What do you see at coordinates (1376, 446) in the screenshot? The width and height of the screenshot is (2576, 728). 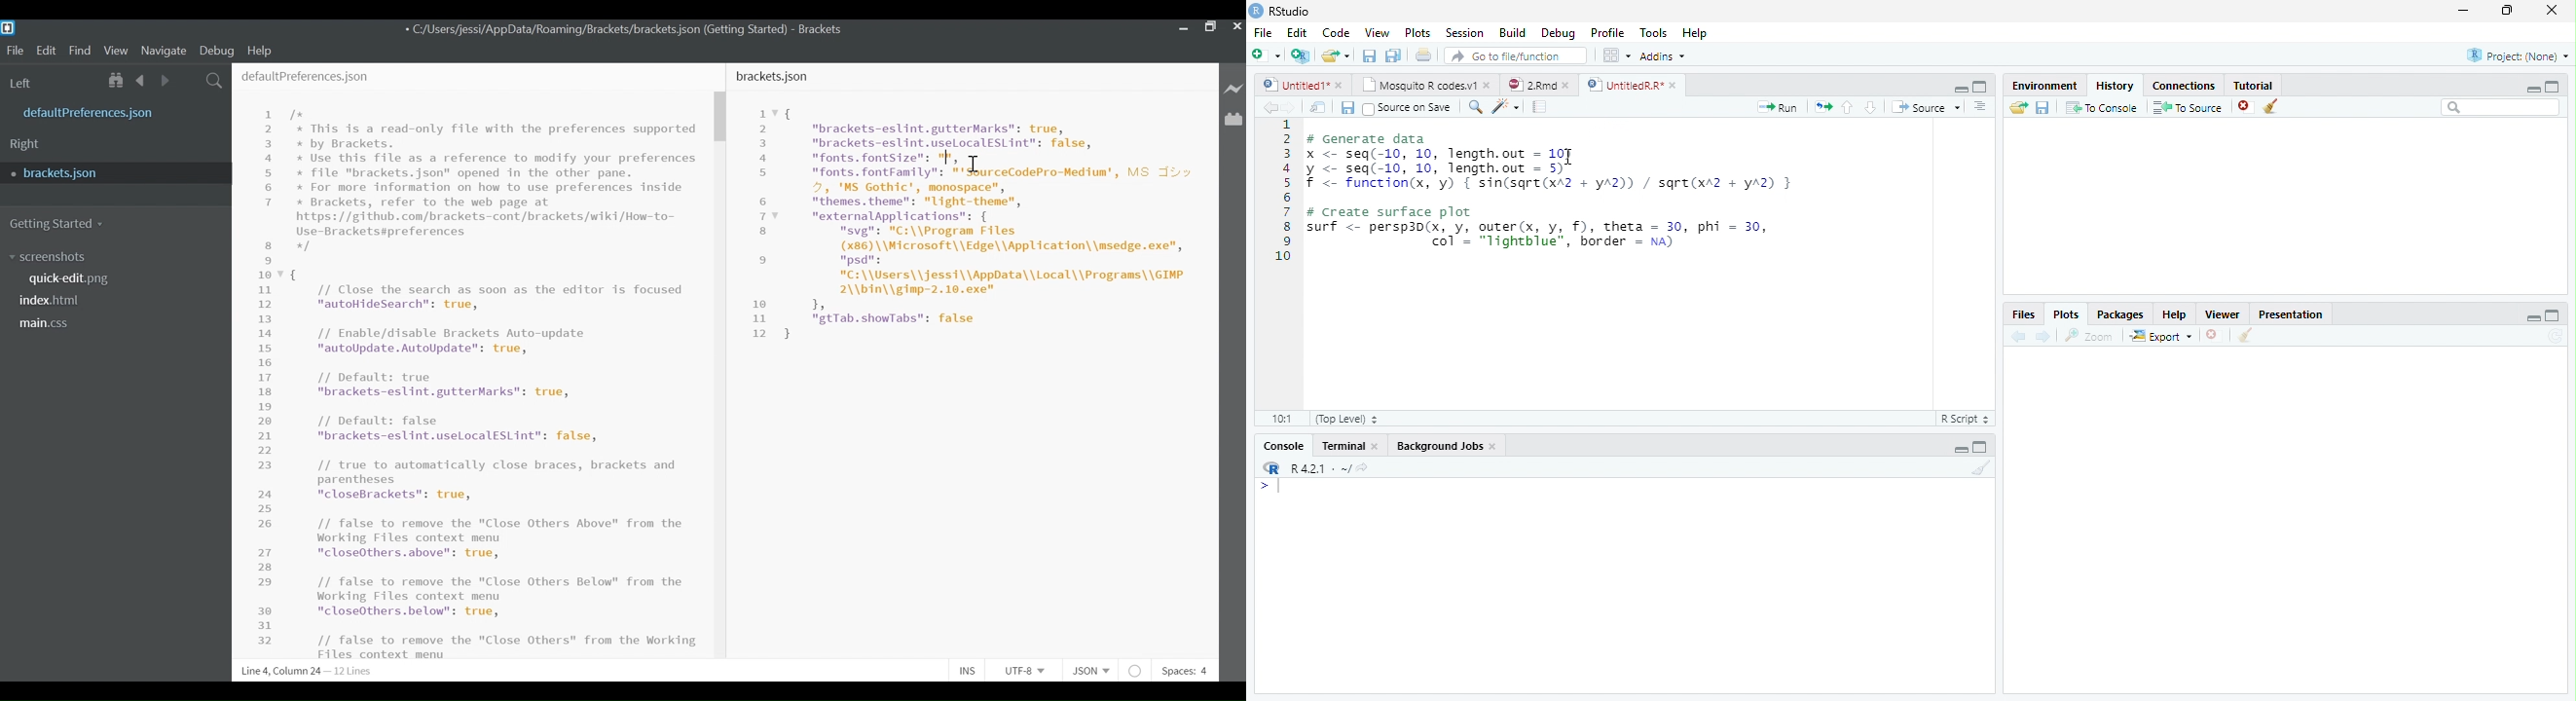 I see `Close` at bounding box center [1376, 446].